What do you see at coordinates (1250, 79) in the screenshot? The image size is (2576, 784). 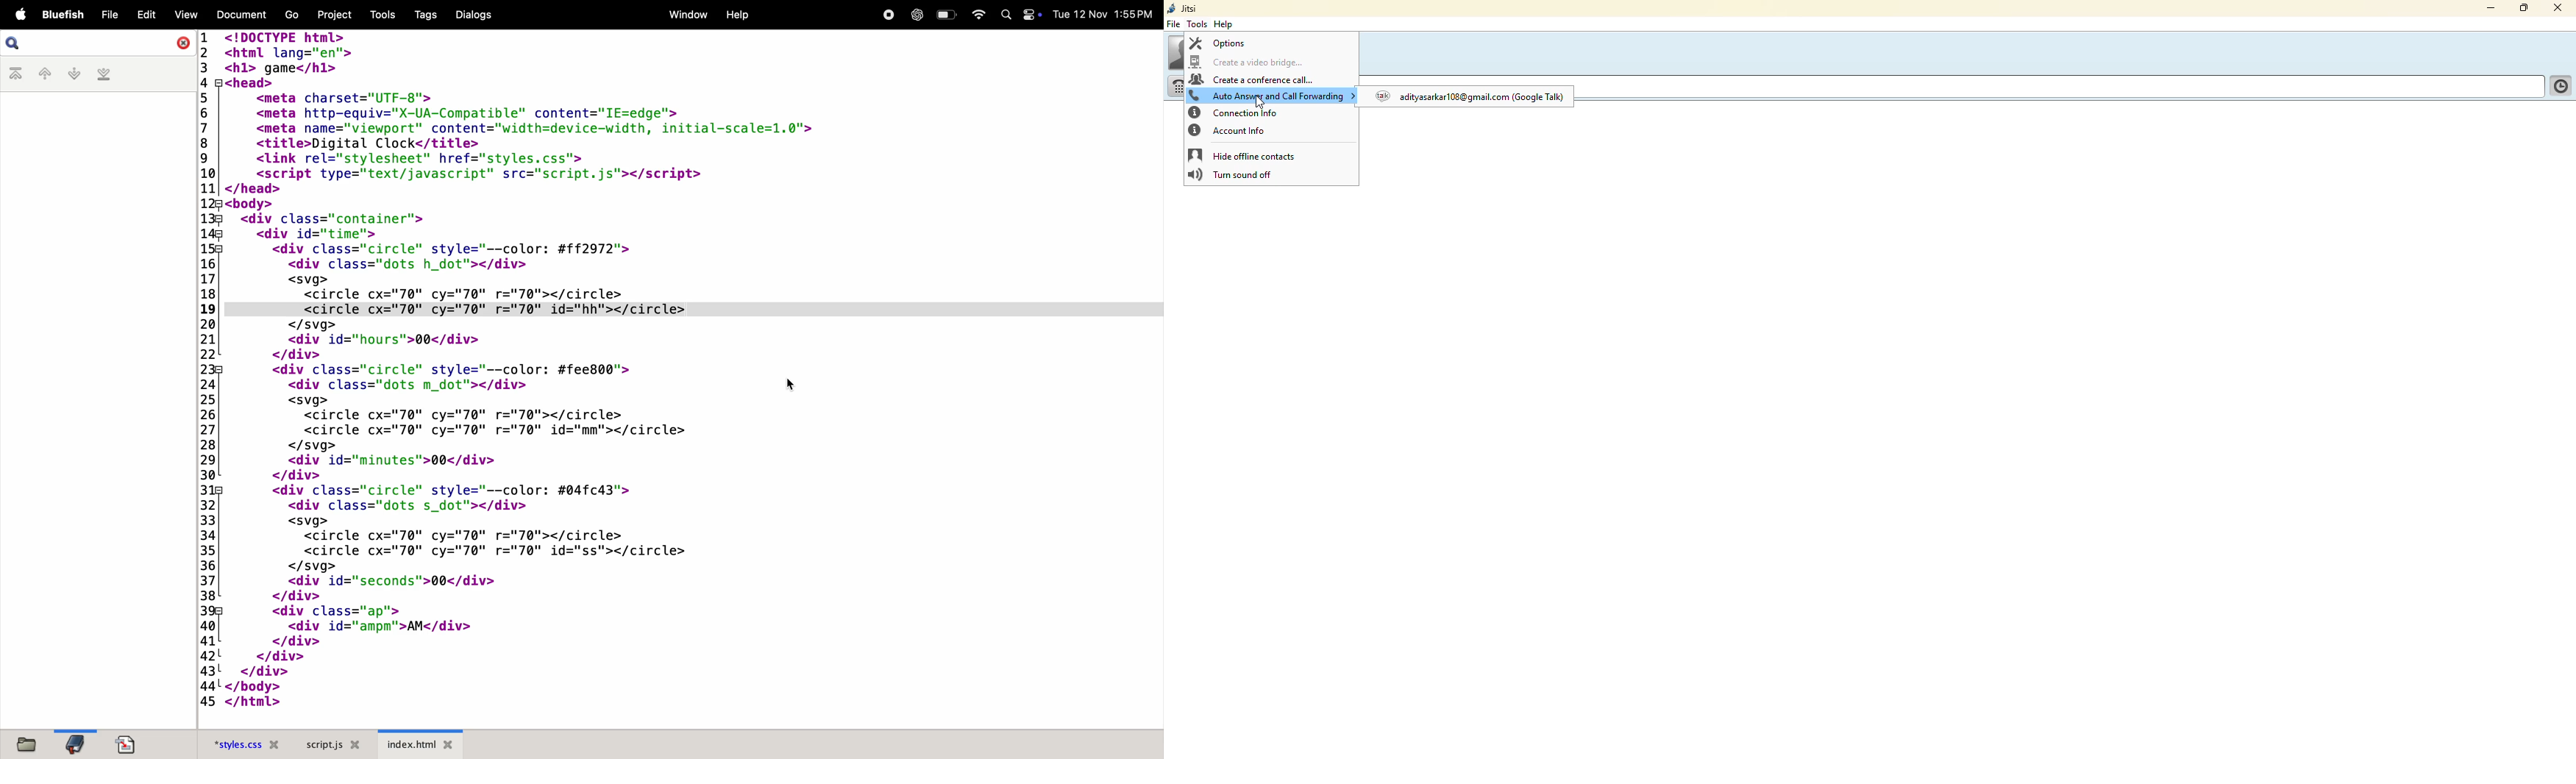 I see `create a conference call` at bounding box center [1250, 79].